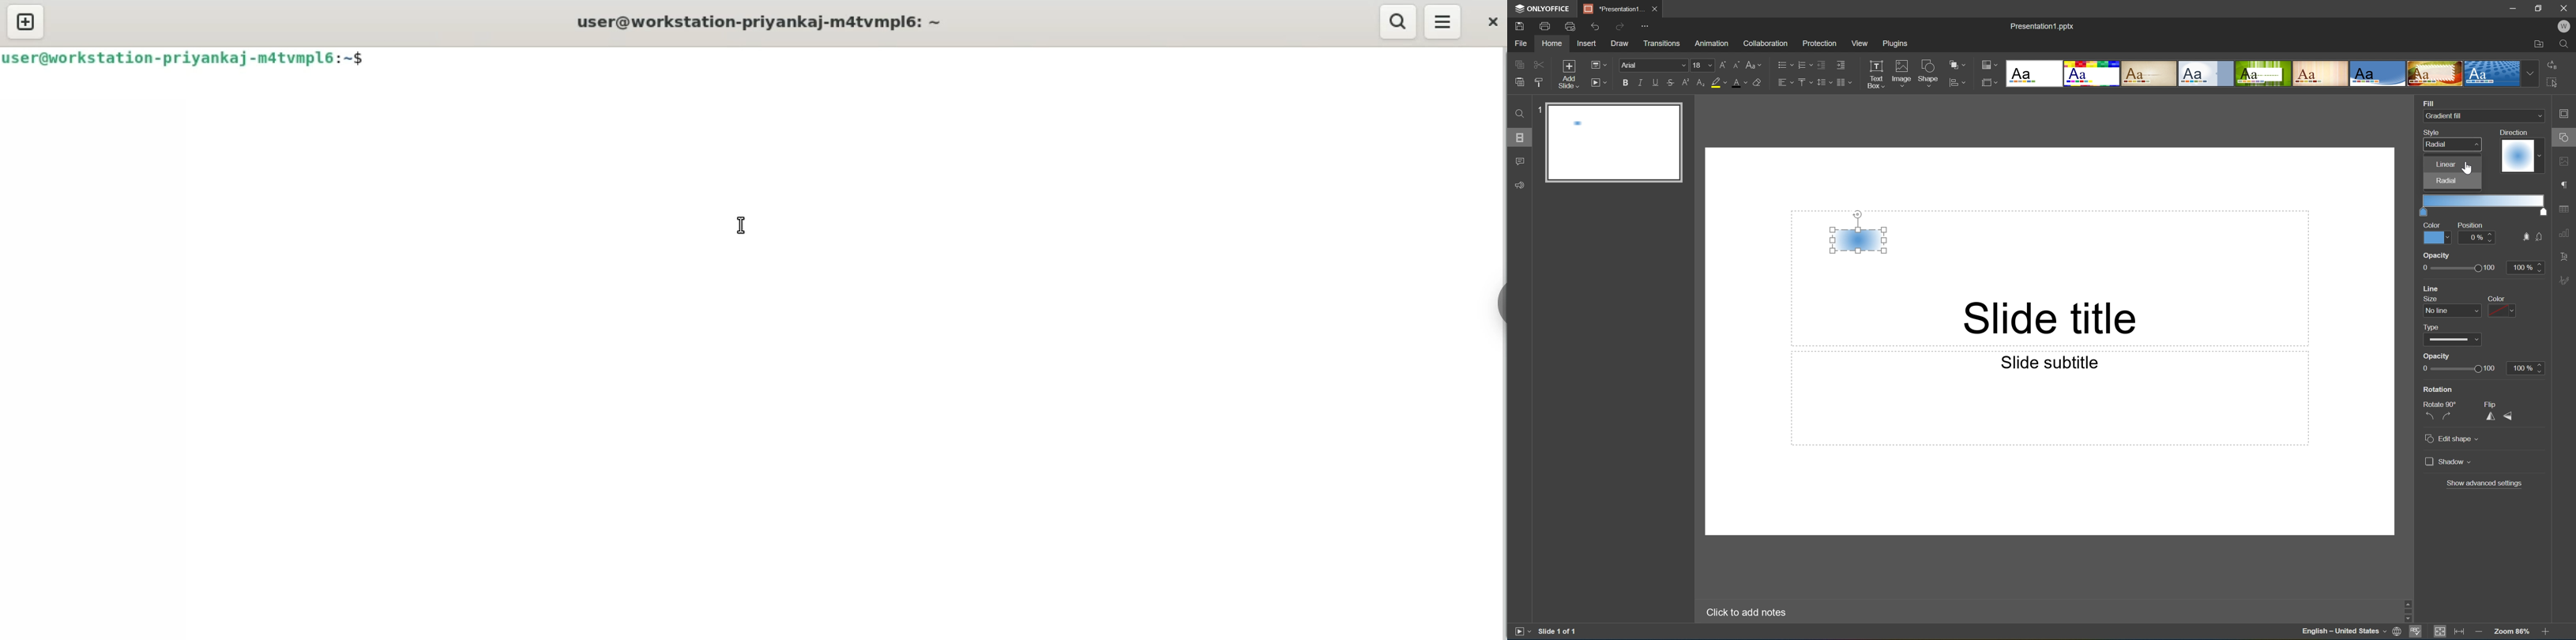 This screenshot has height=644, width=2576. Describe the element at coordinates (1821, 64) in the screenshot. I see `Decrease indent` at that location.